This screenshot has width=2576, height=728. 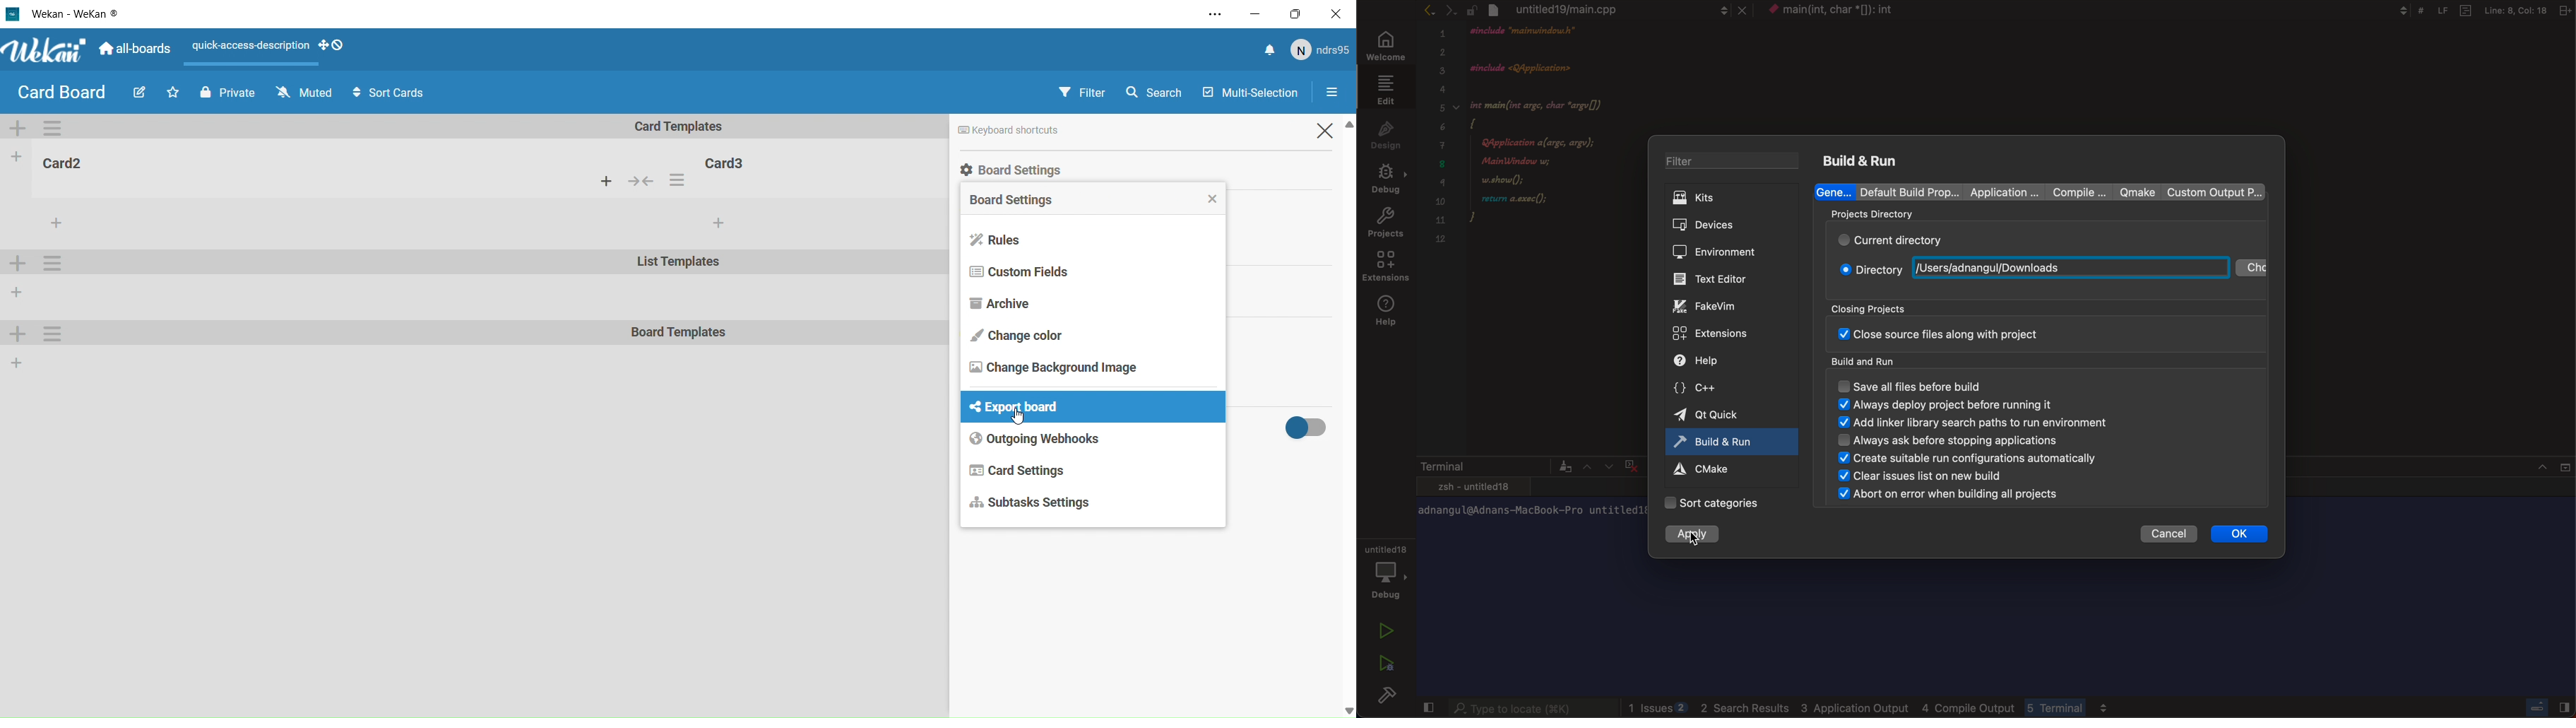 I want to click on Add, so click(x=18, y=362).